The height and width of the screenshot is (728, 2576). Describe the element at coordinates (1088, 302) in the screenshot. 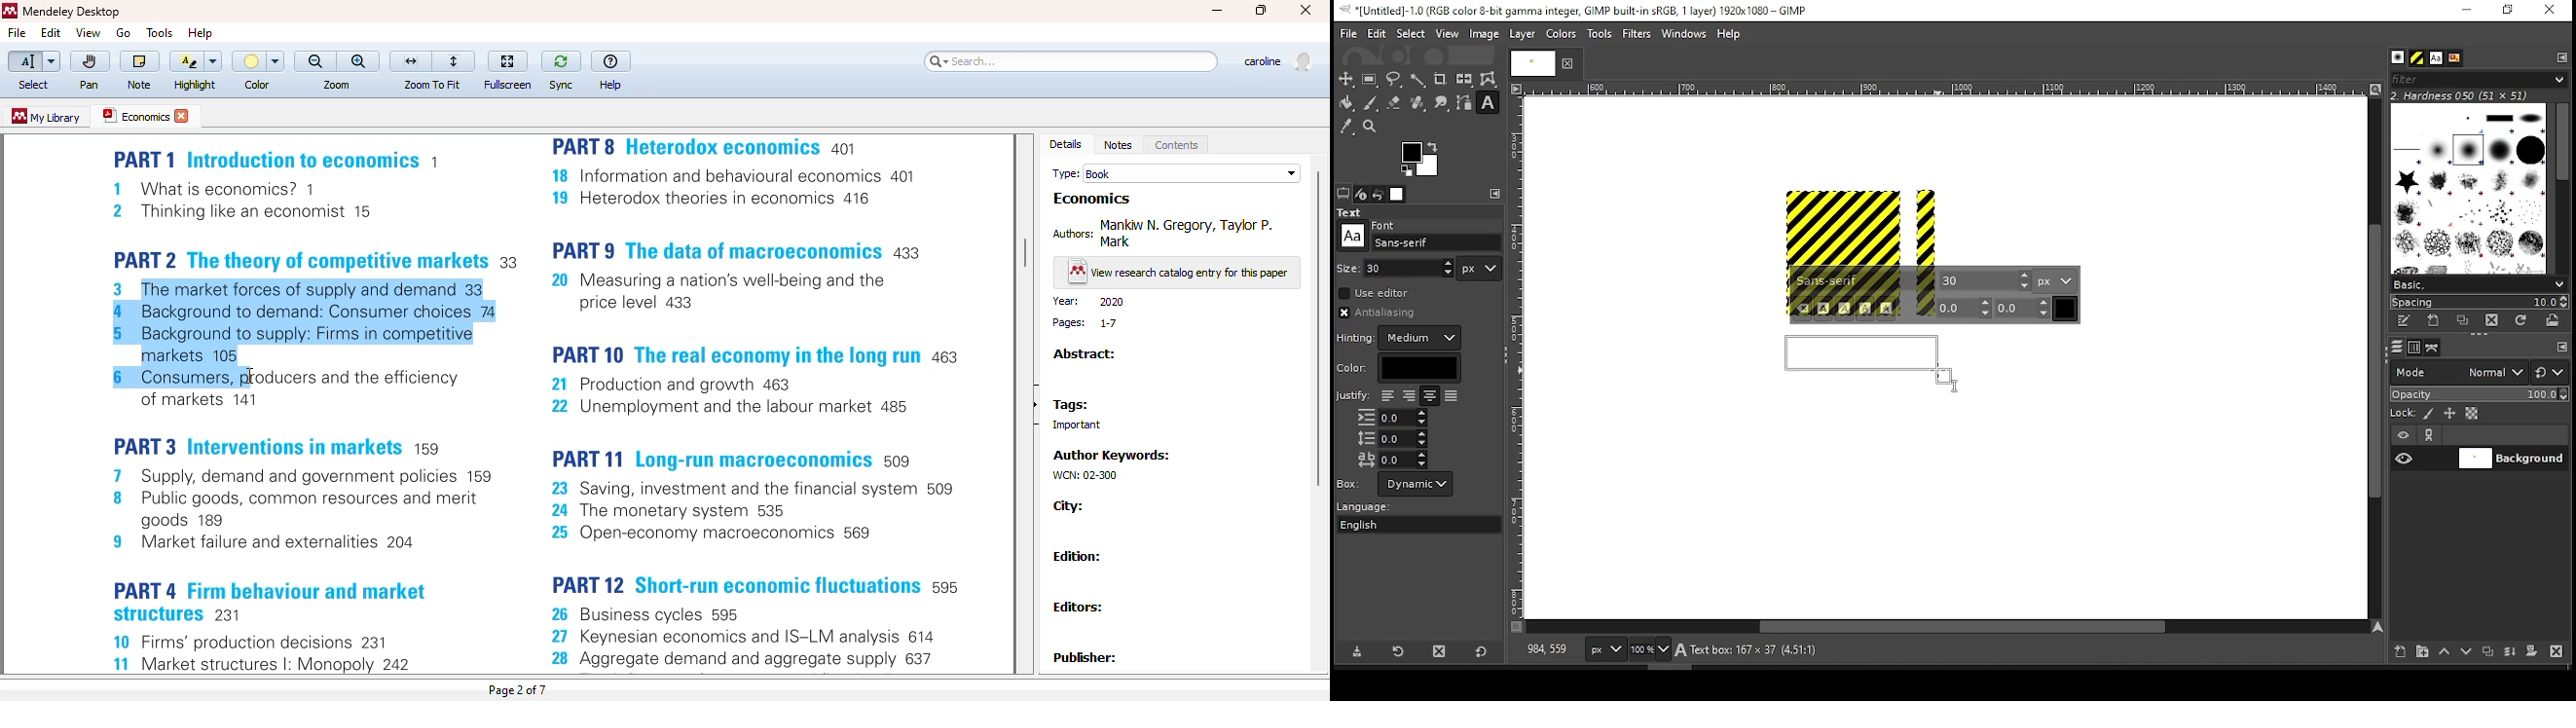

I see `year: 2020` at that location.